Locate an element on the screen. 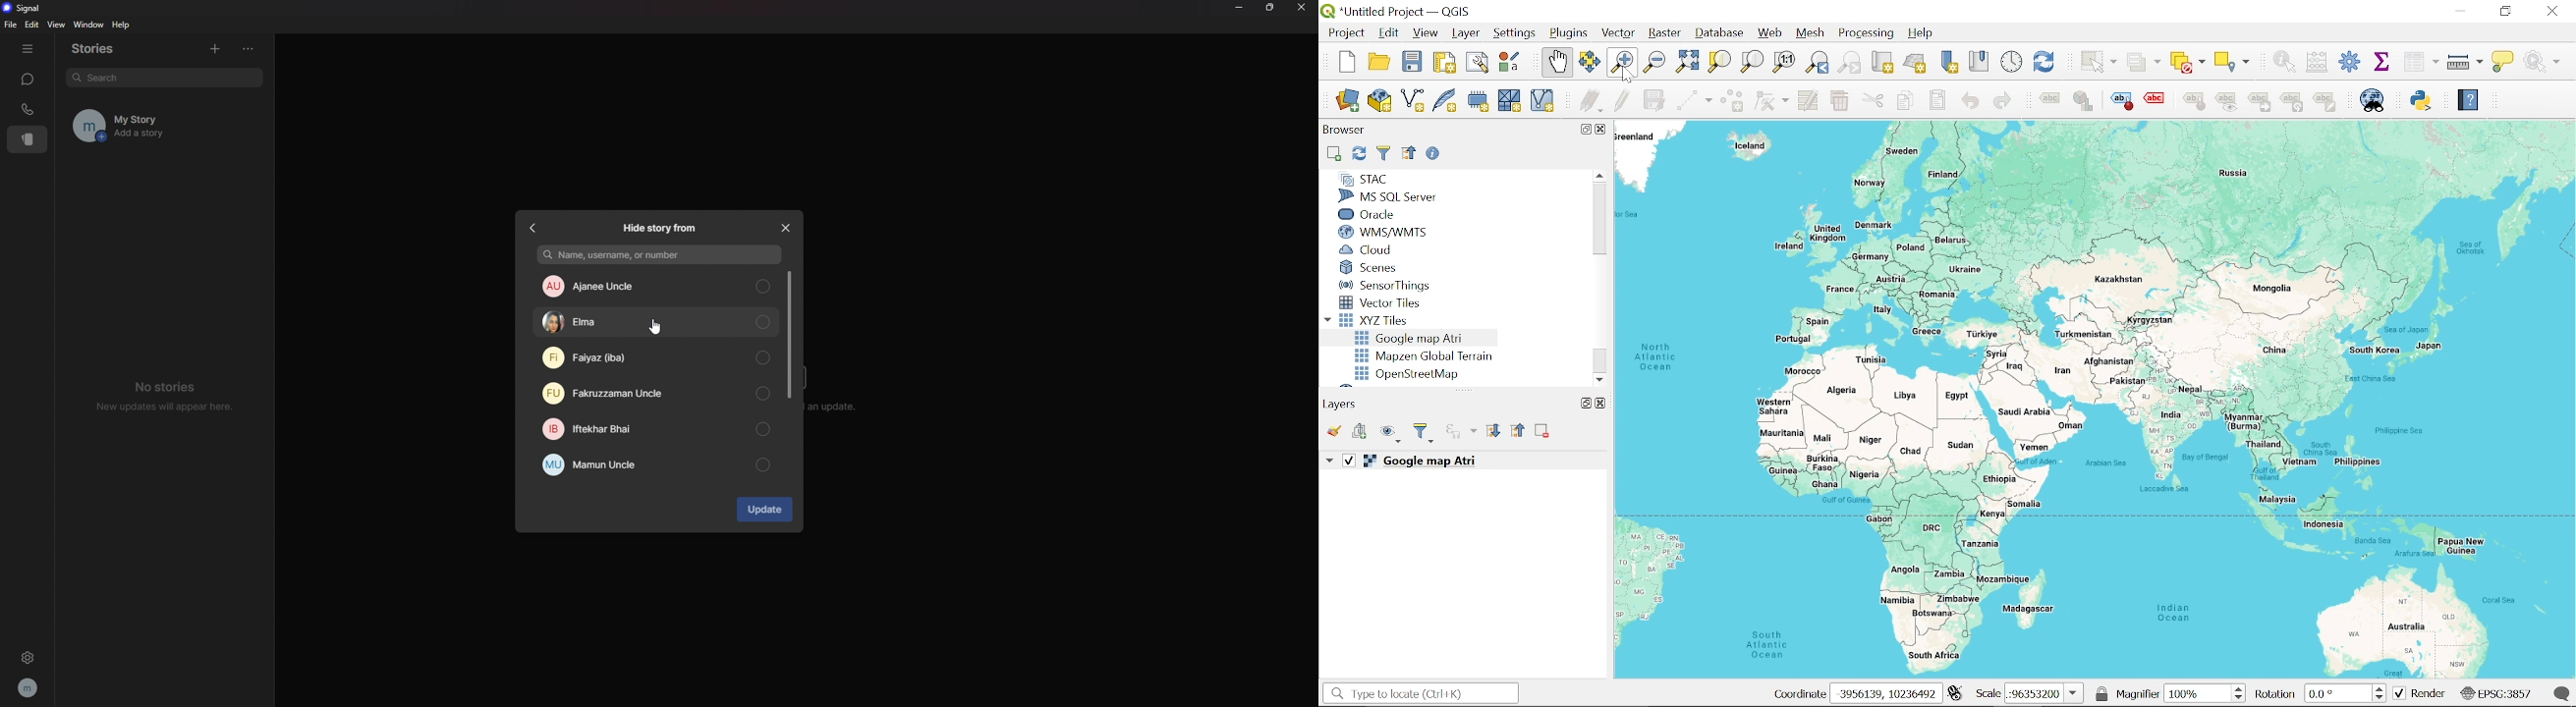 The width and height of the screenshot is (2576, 728). STAC is located at coordinates (1364, 179).